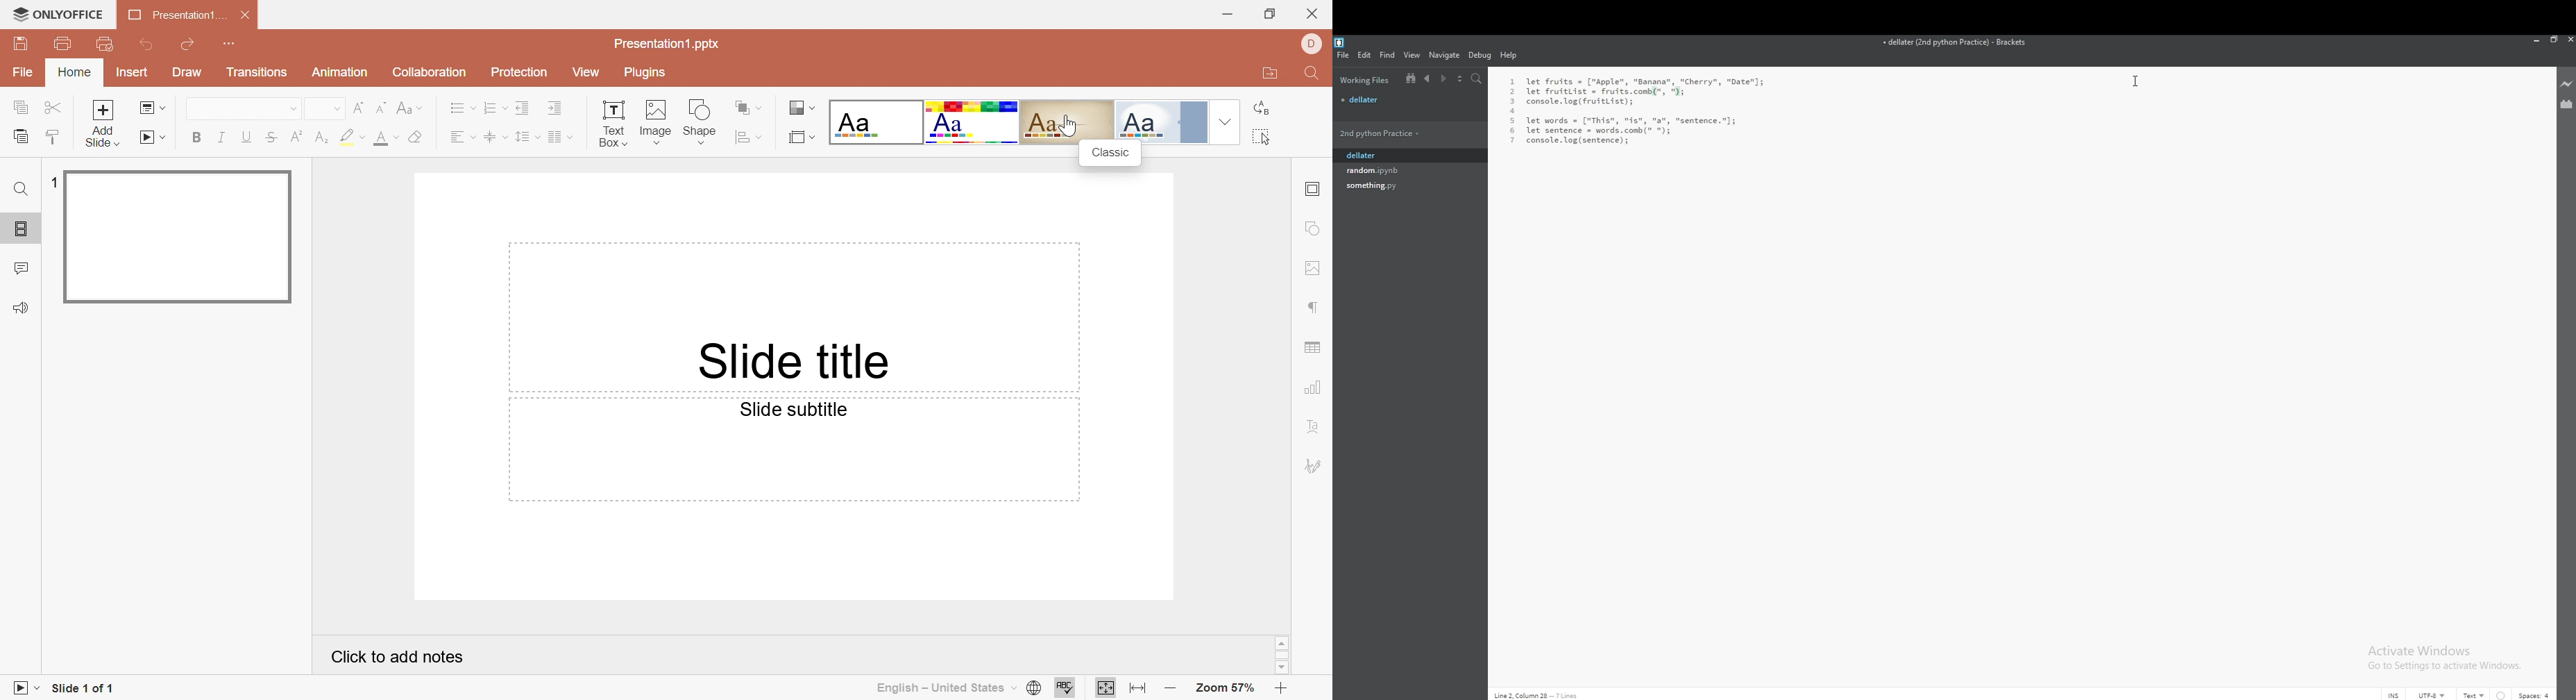  What do you see at coordinates (457, 137) in the screenshot?
I see `Align Text Left` at bounding box center [457, 137].